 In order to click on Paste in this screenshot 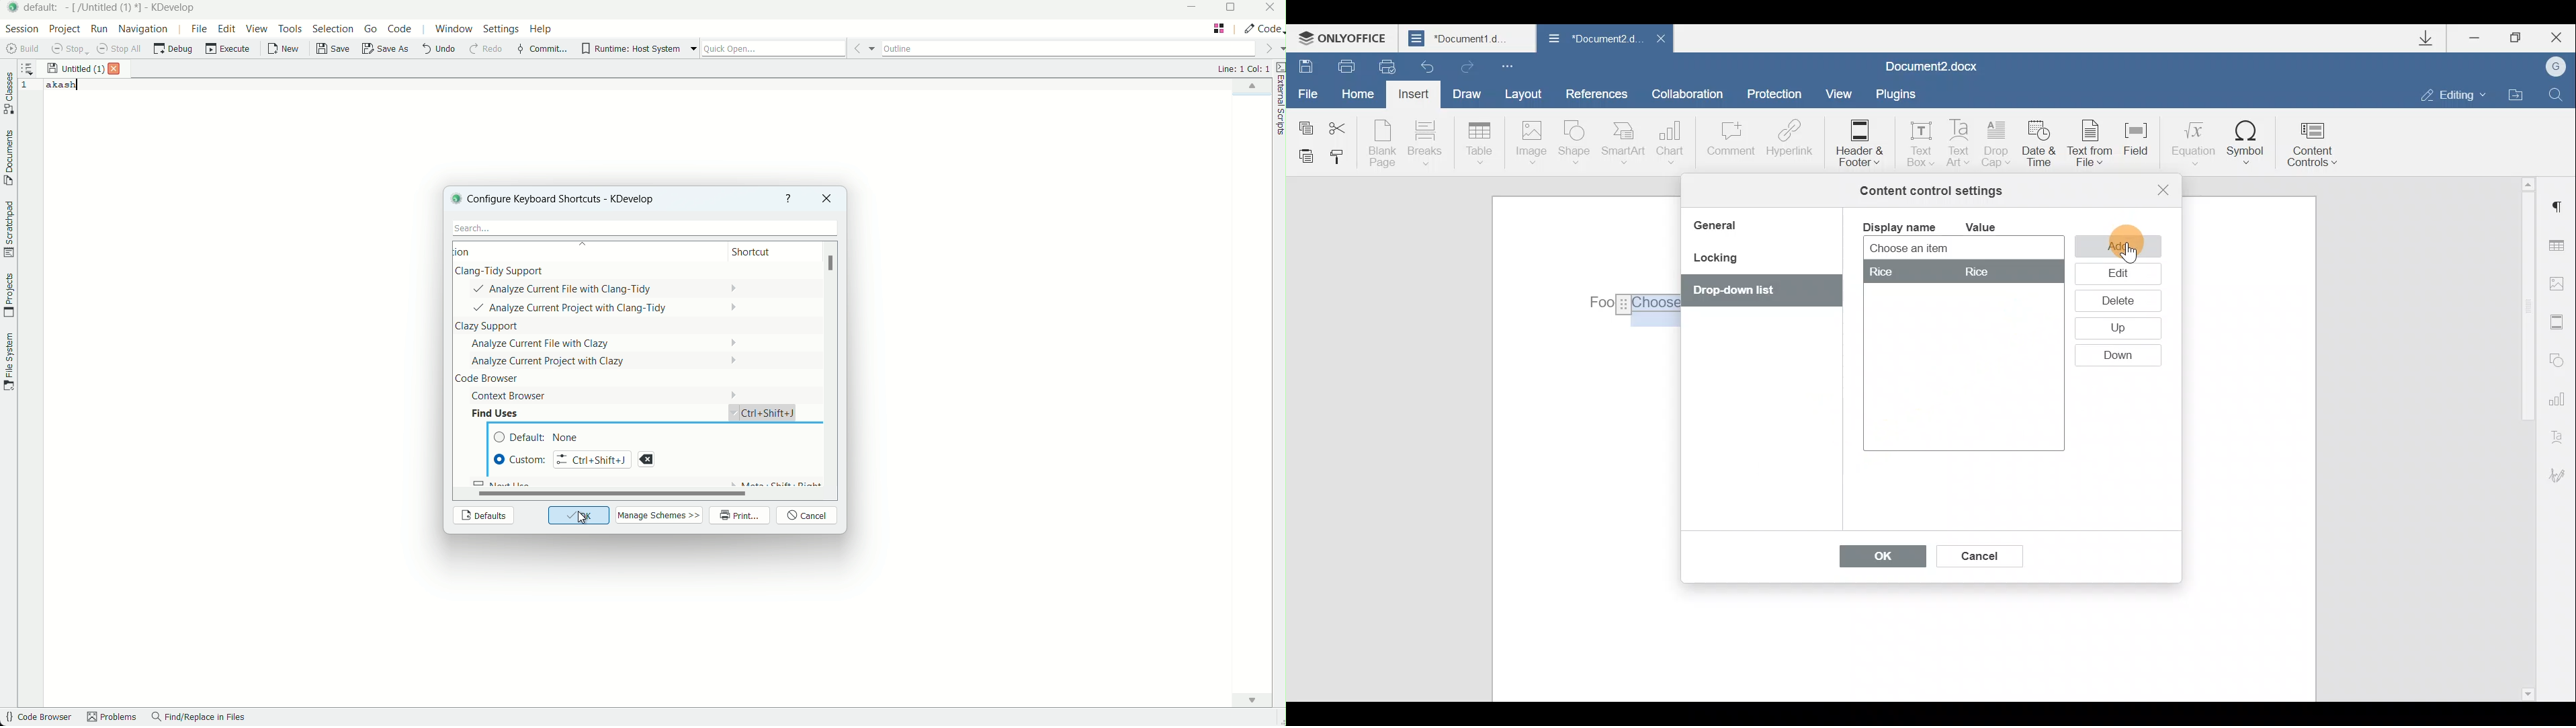, I will do `click(1301, 155)`.